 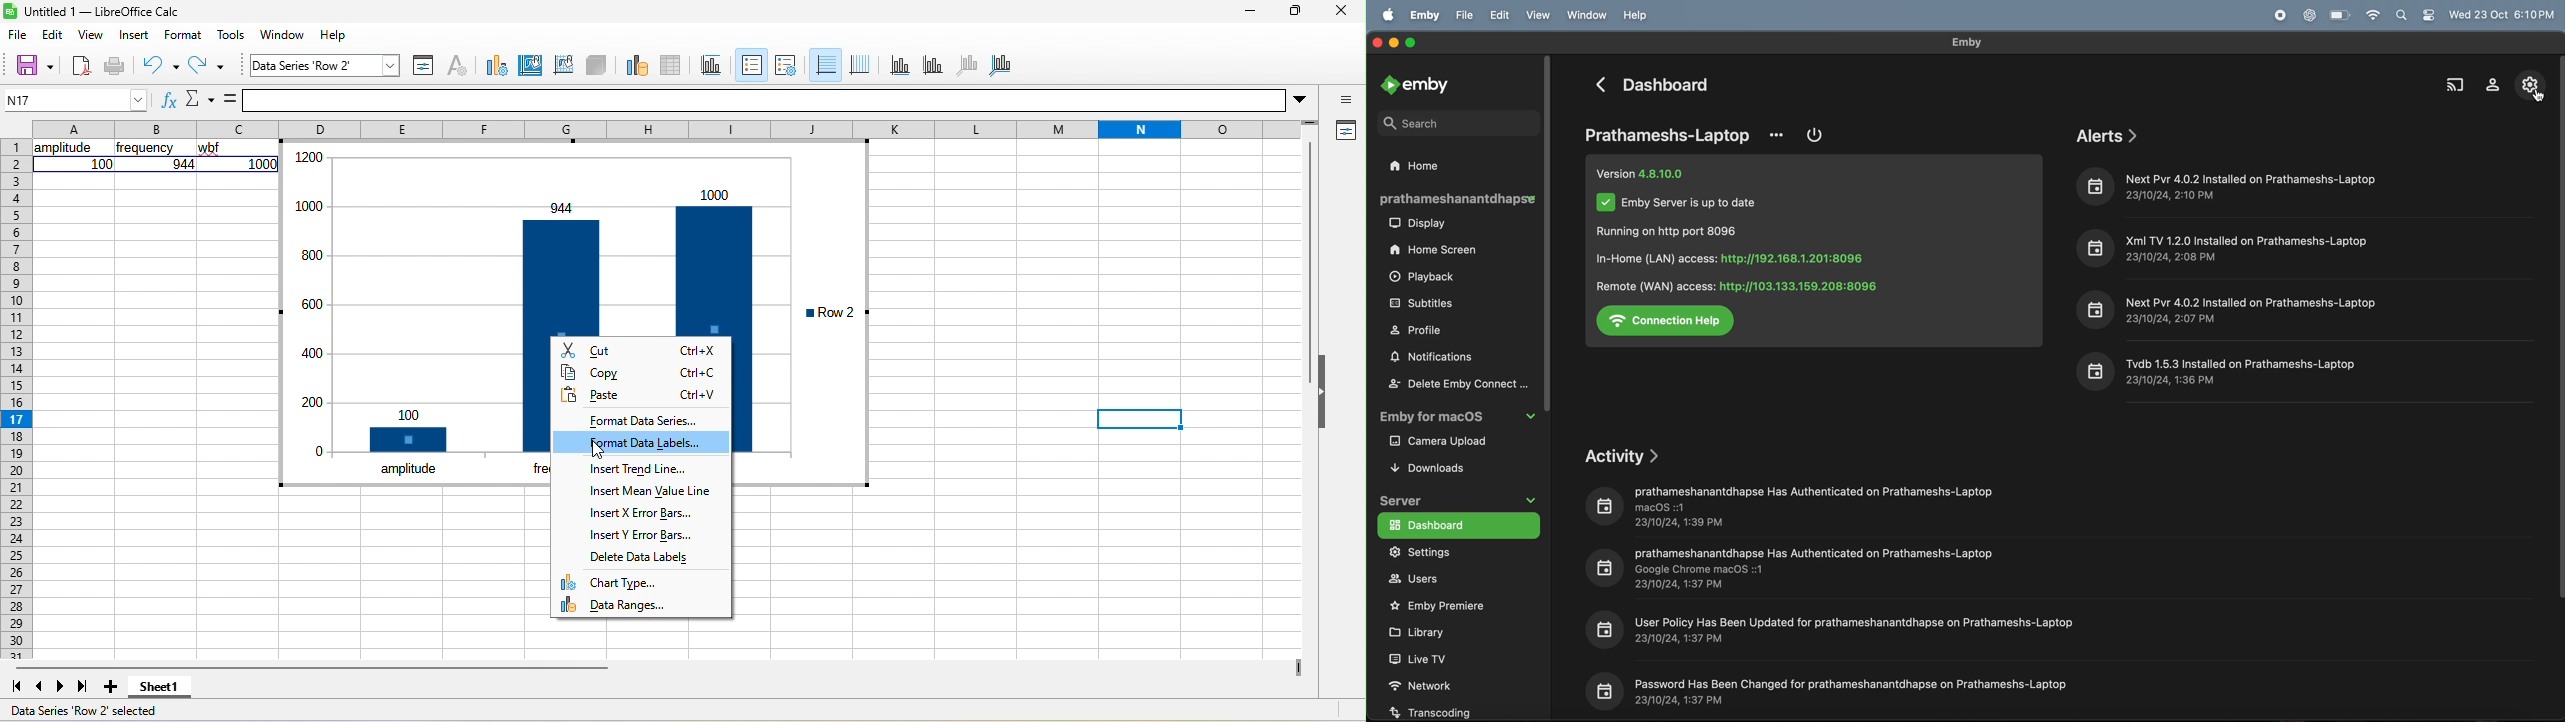 What do you see at coordinates (327, 36) in the screenshot?
I see `help` at bounding box center [327, 36].